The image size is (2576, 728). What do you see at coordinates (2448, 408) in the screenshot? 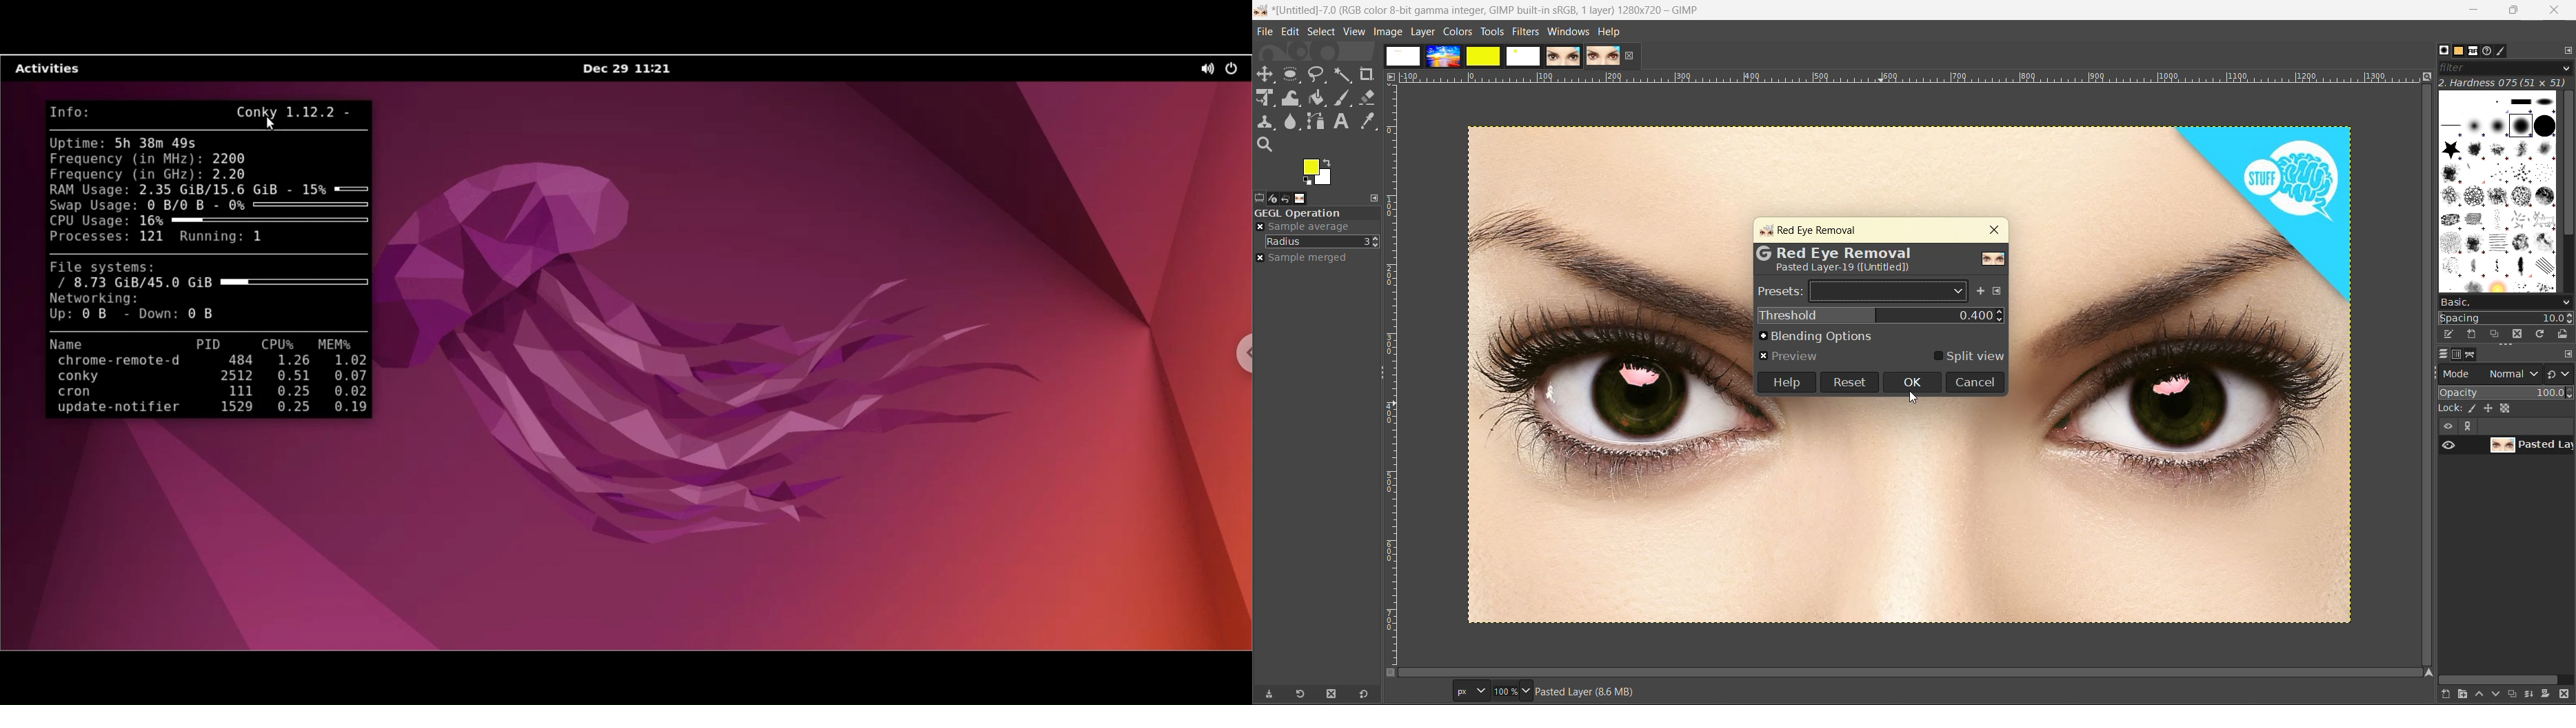
I see `lock :` at bounding box center [2448, 408].